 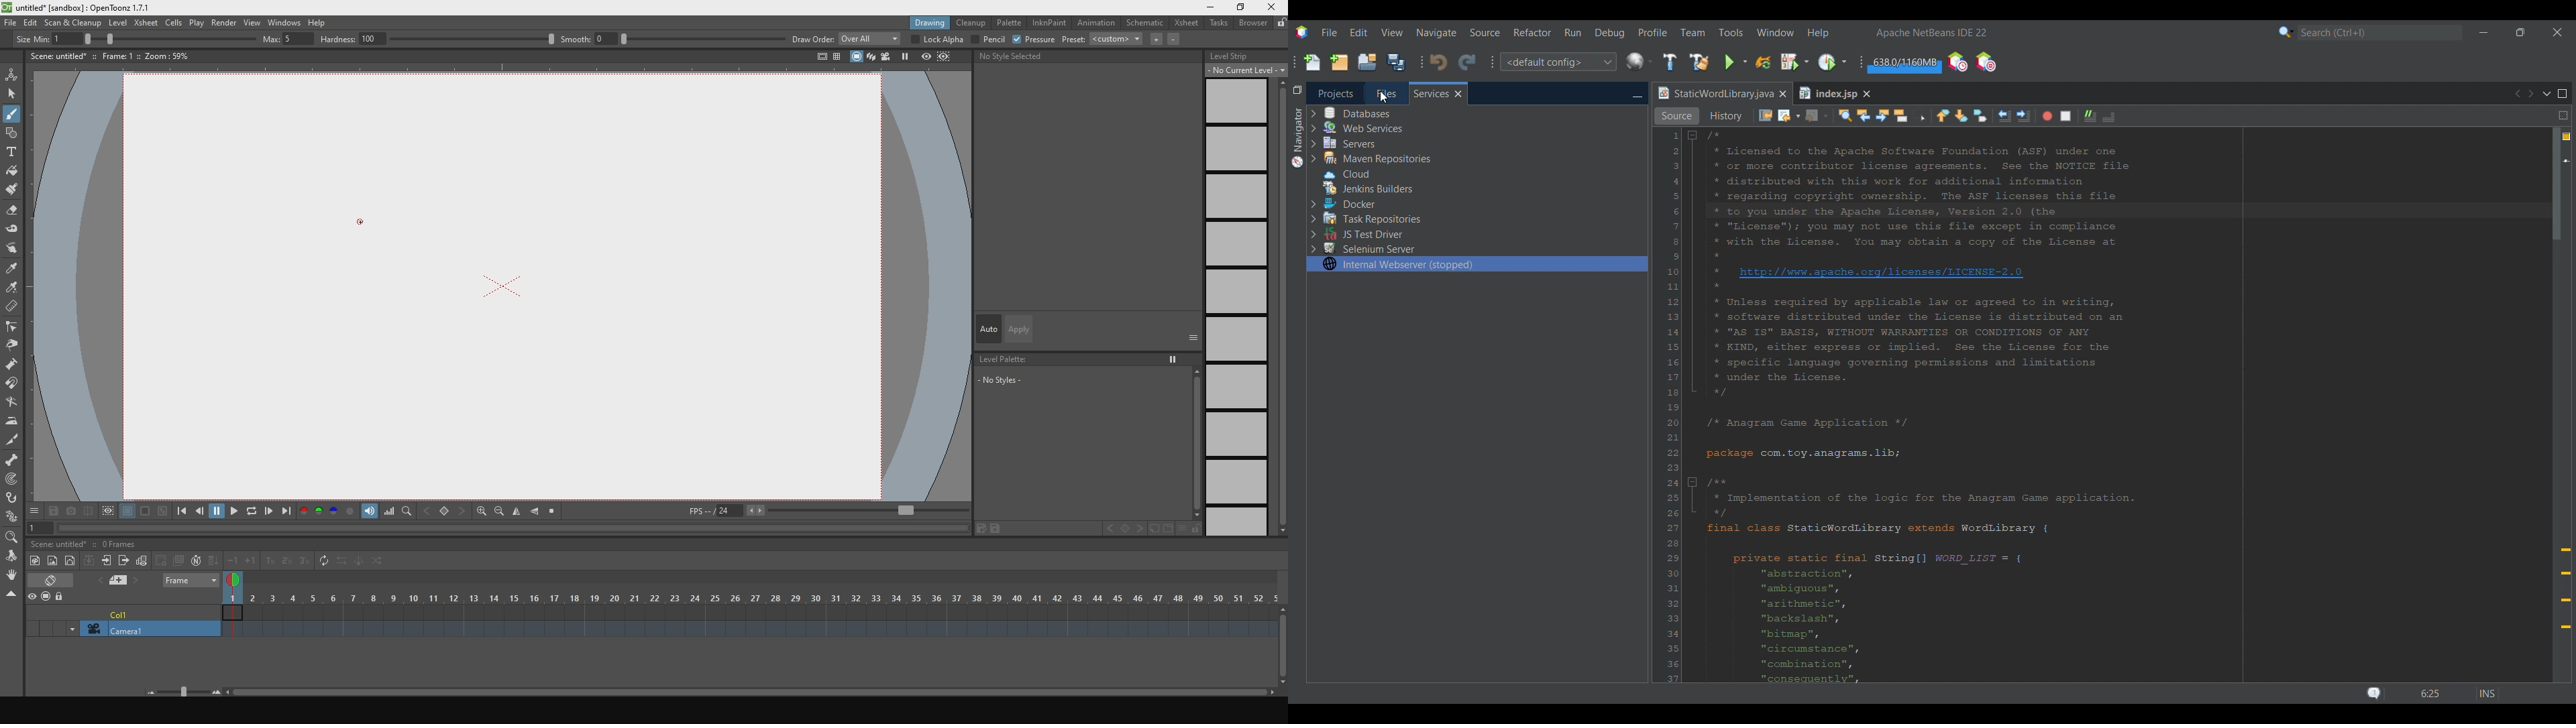 What do you see at coordinates (2557, 404) in the screenshot?
I see `Vertical slide bar` at bounding box center [2557, 404].